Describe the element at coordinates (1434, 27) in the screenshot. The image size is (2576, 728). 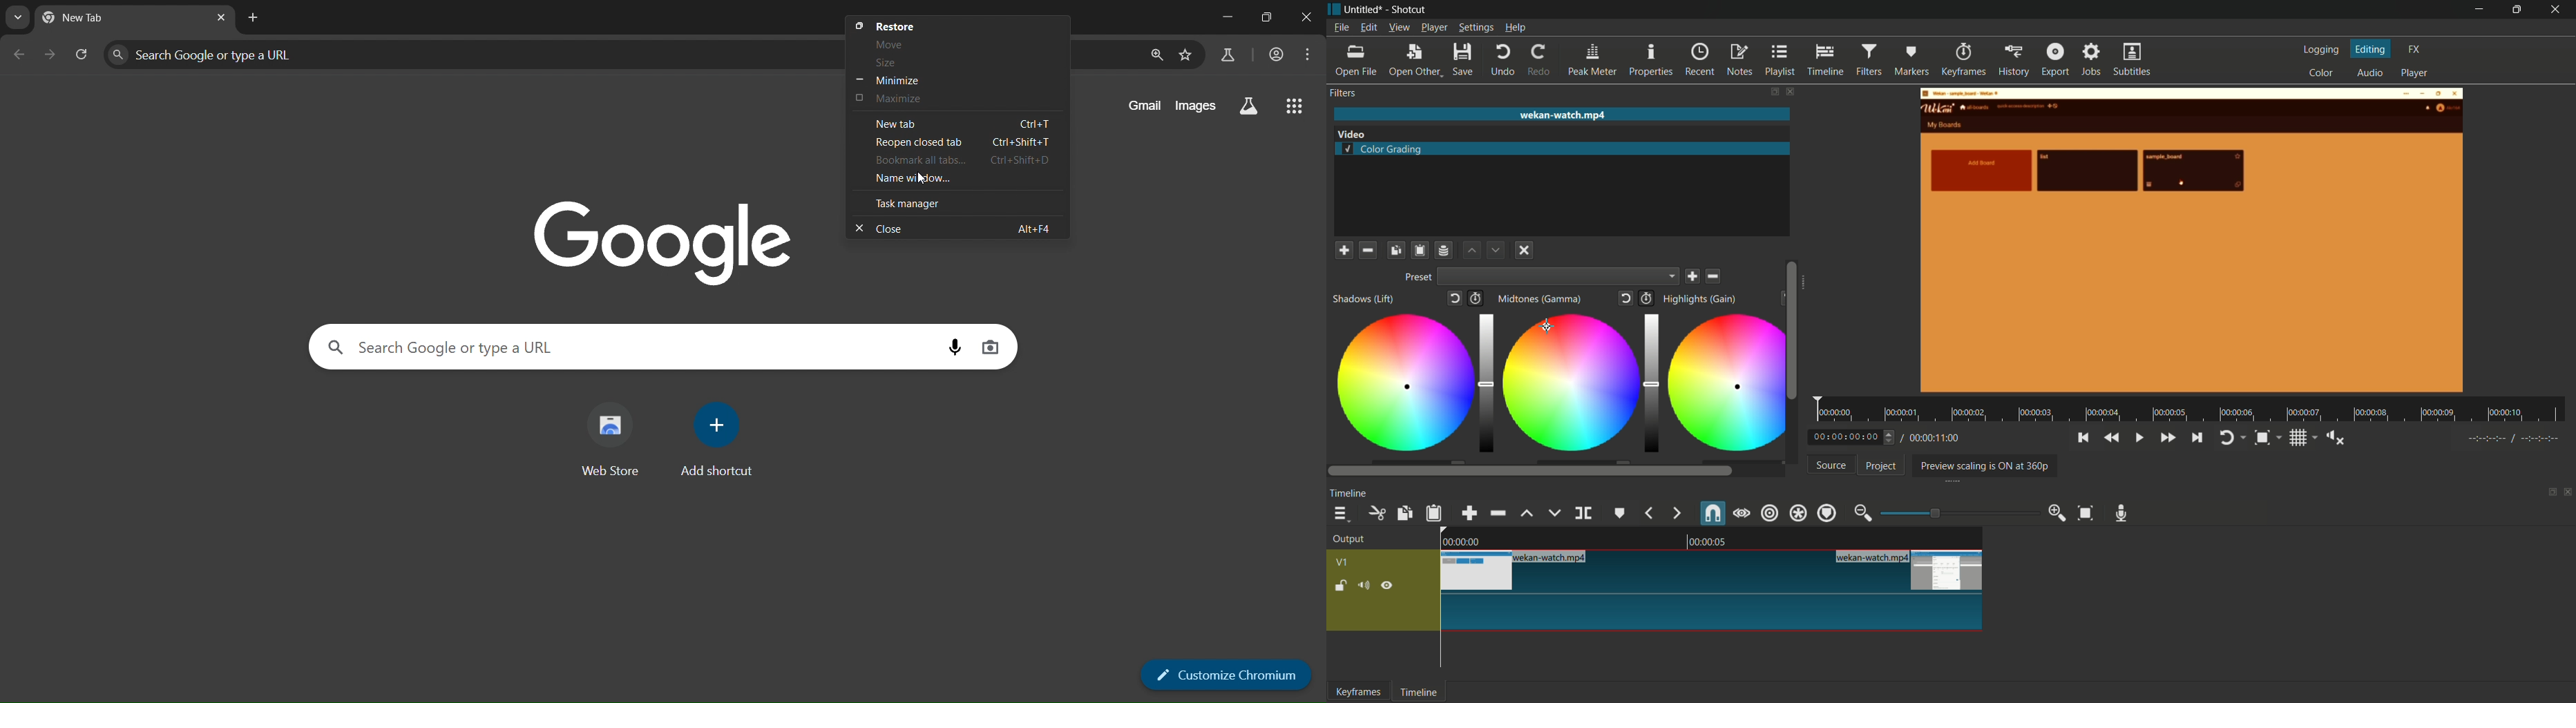
I see `player menu` at that location.